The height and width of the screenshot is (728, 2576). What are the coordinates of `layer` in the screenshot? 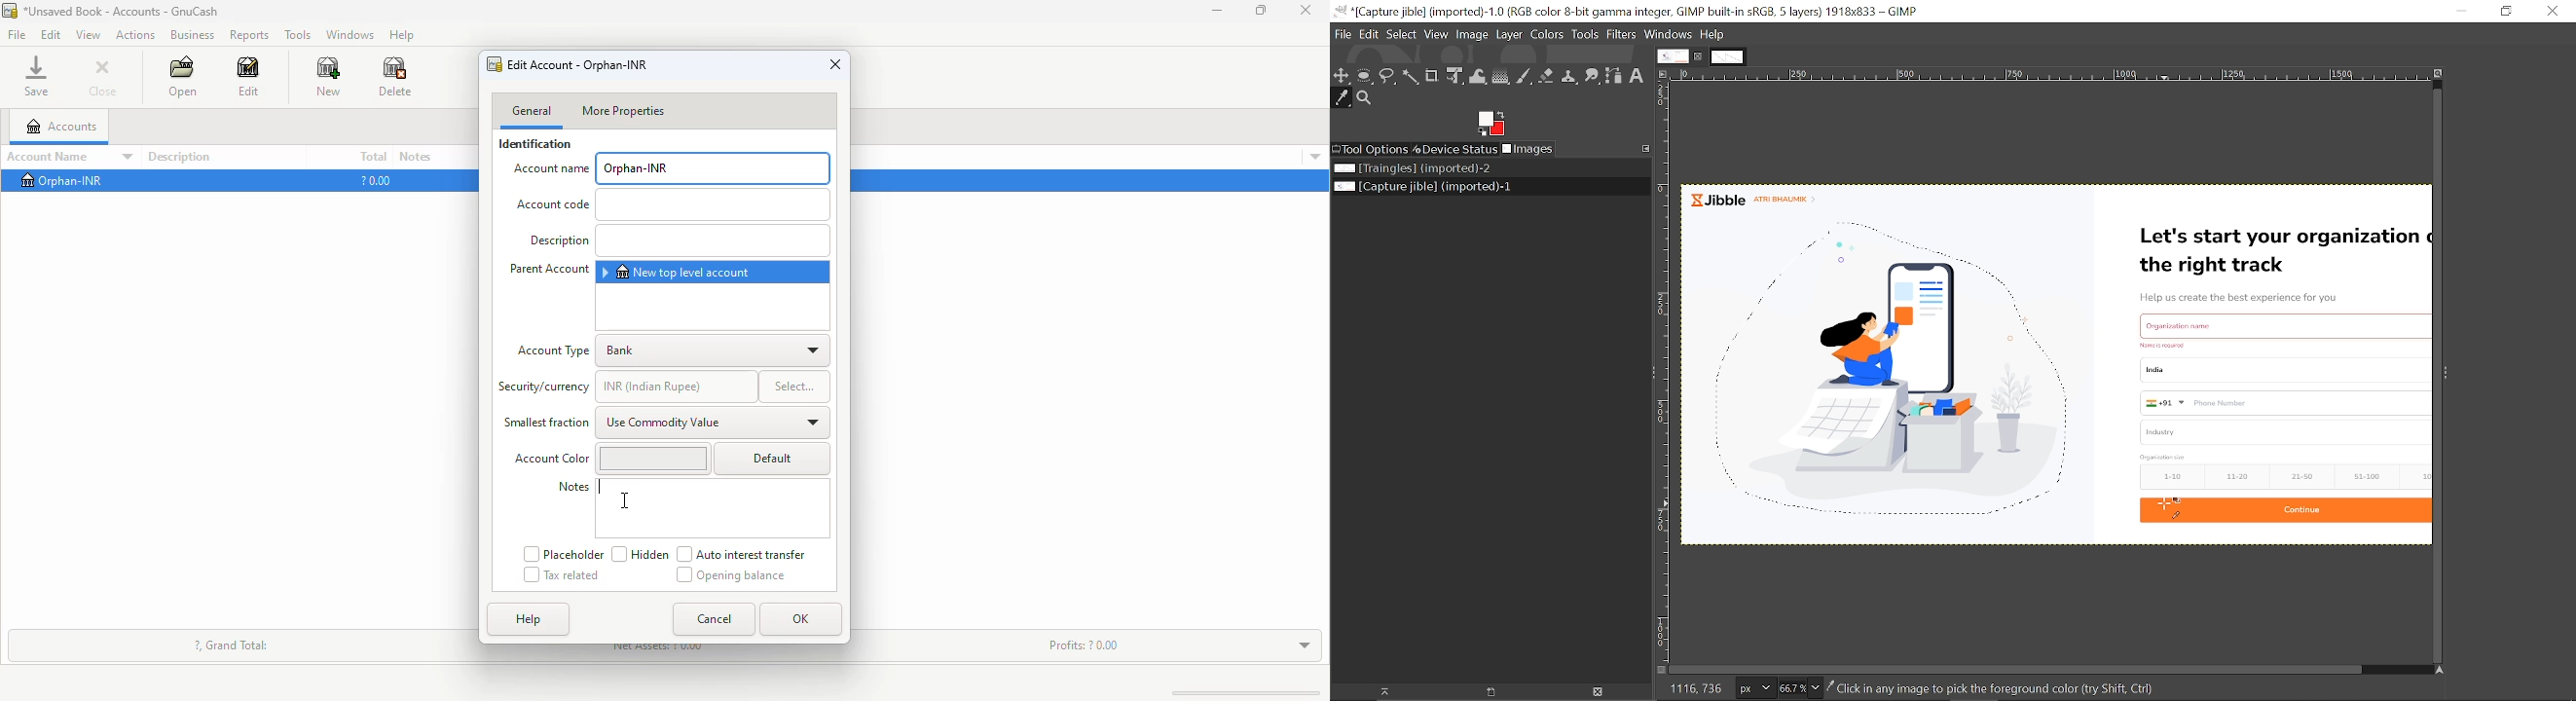 It's located at (1509, 35).